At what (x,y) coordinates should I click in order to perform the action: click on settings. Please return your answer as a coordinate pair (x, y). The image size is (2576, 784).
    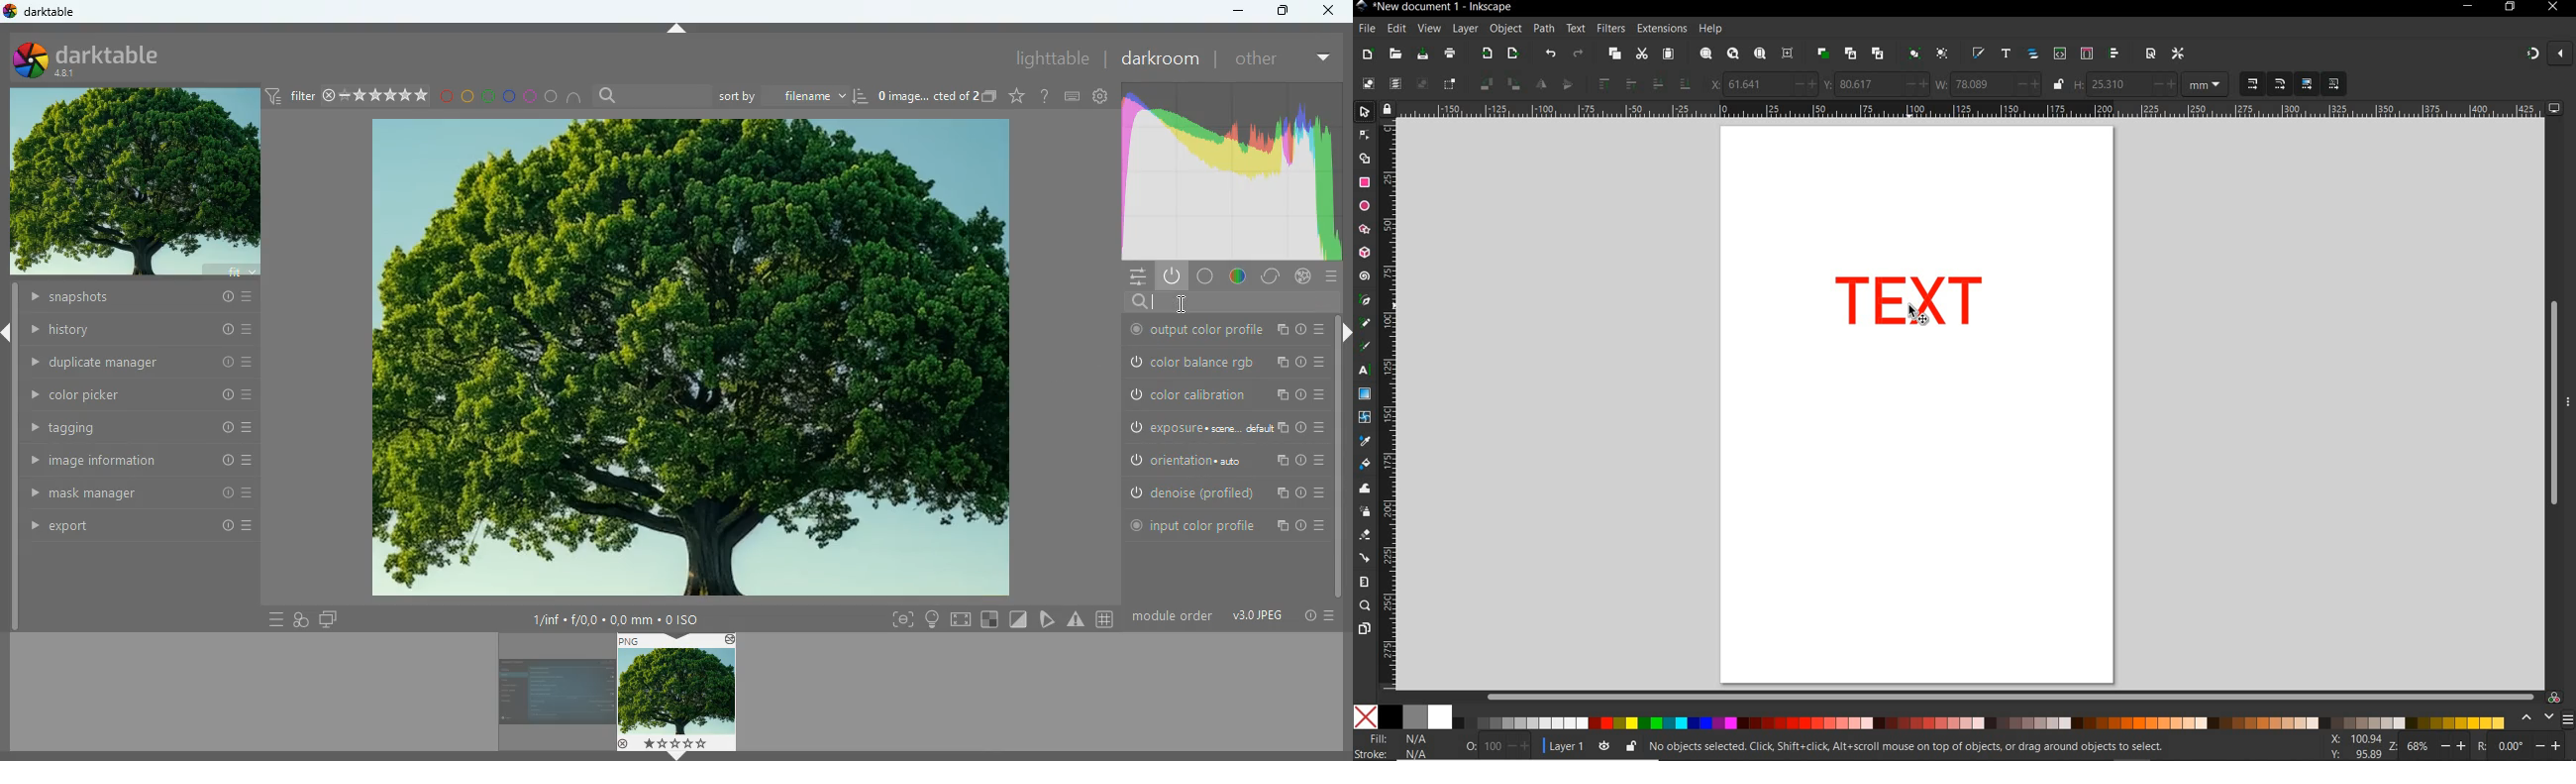
    Looking at the image, I should click on (1101, 98).